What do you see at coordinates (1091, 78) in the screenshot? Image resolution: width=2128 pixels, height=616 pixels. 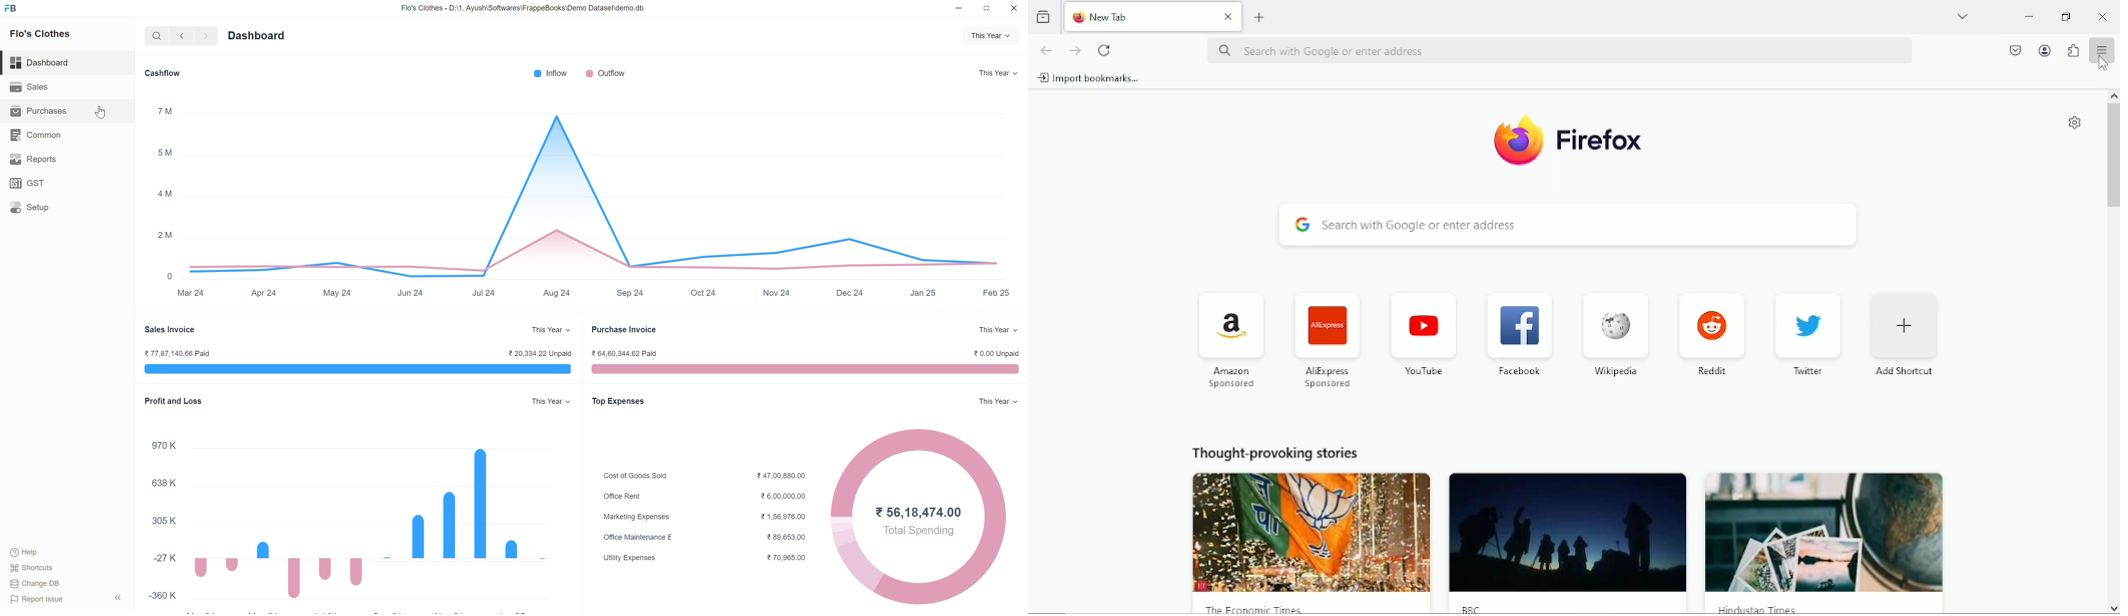 I see `Import bookmarks` at bounding box center [1091, 78].